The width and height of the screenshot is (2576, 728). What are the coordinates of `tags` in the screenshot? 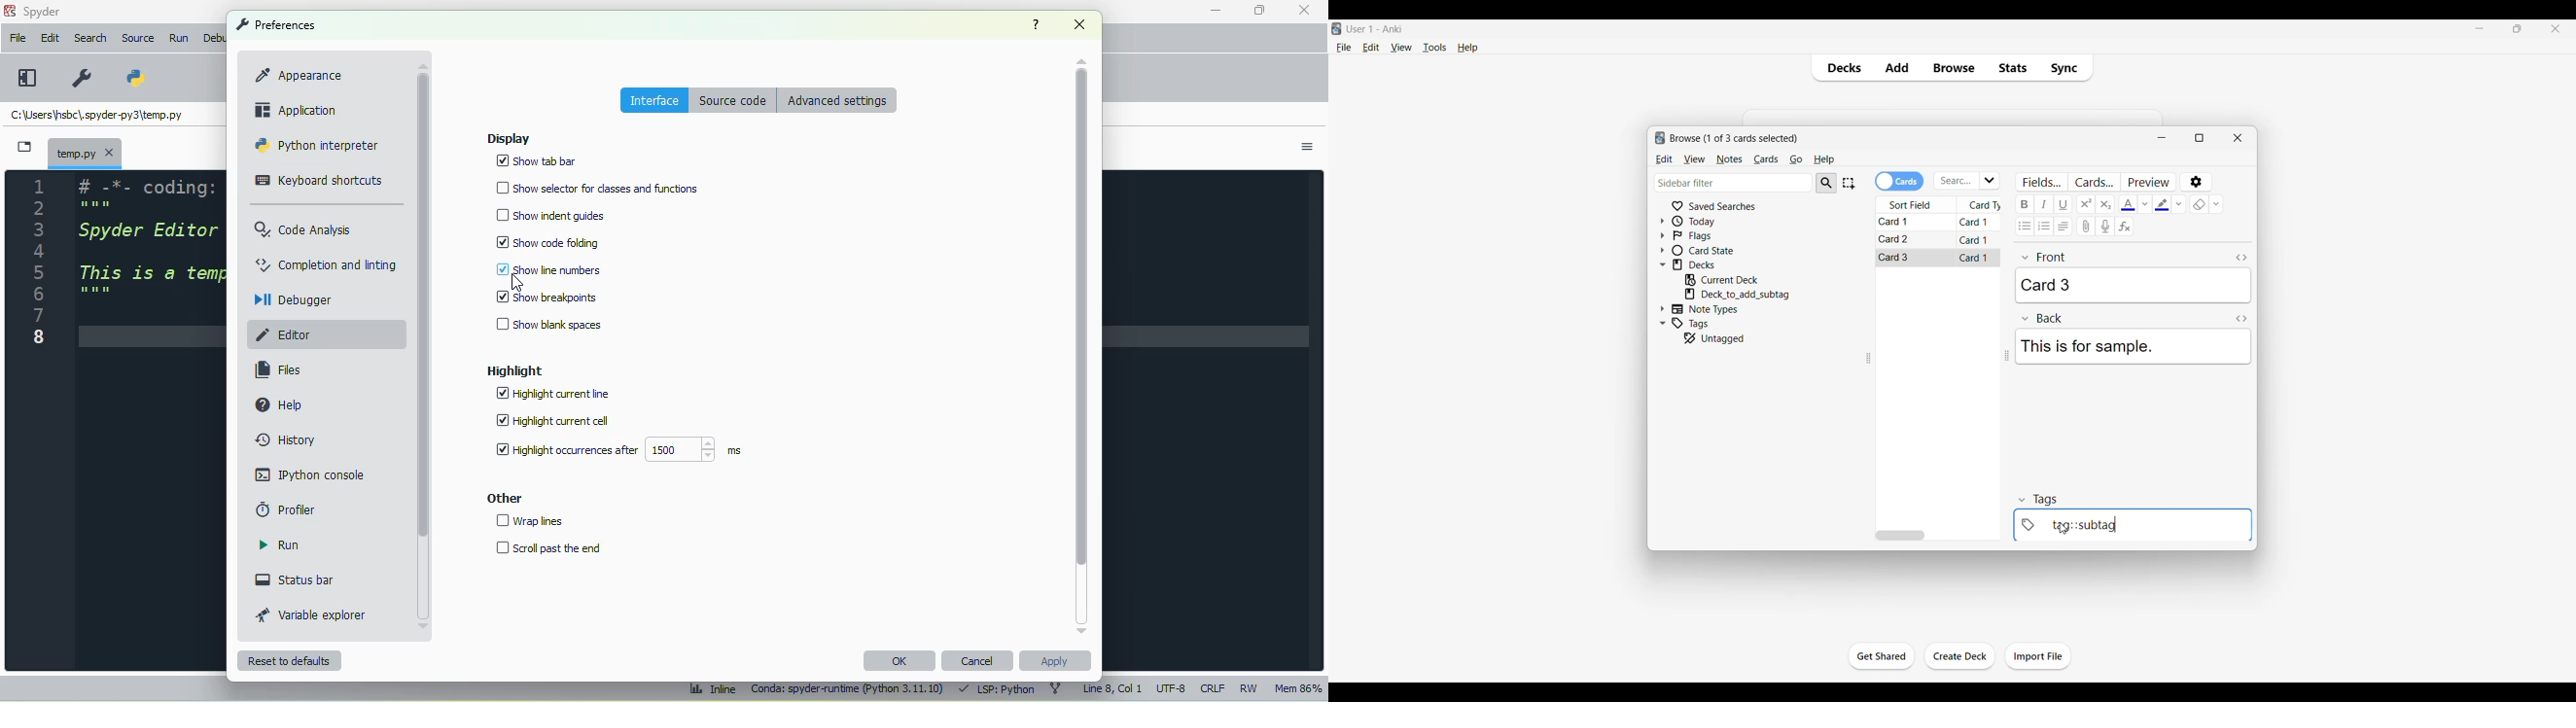 It's located at (2038, 499).